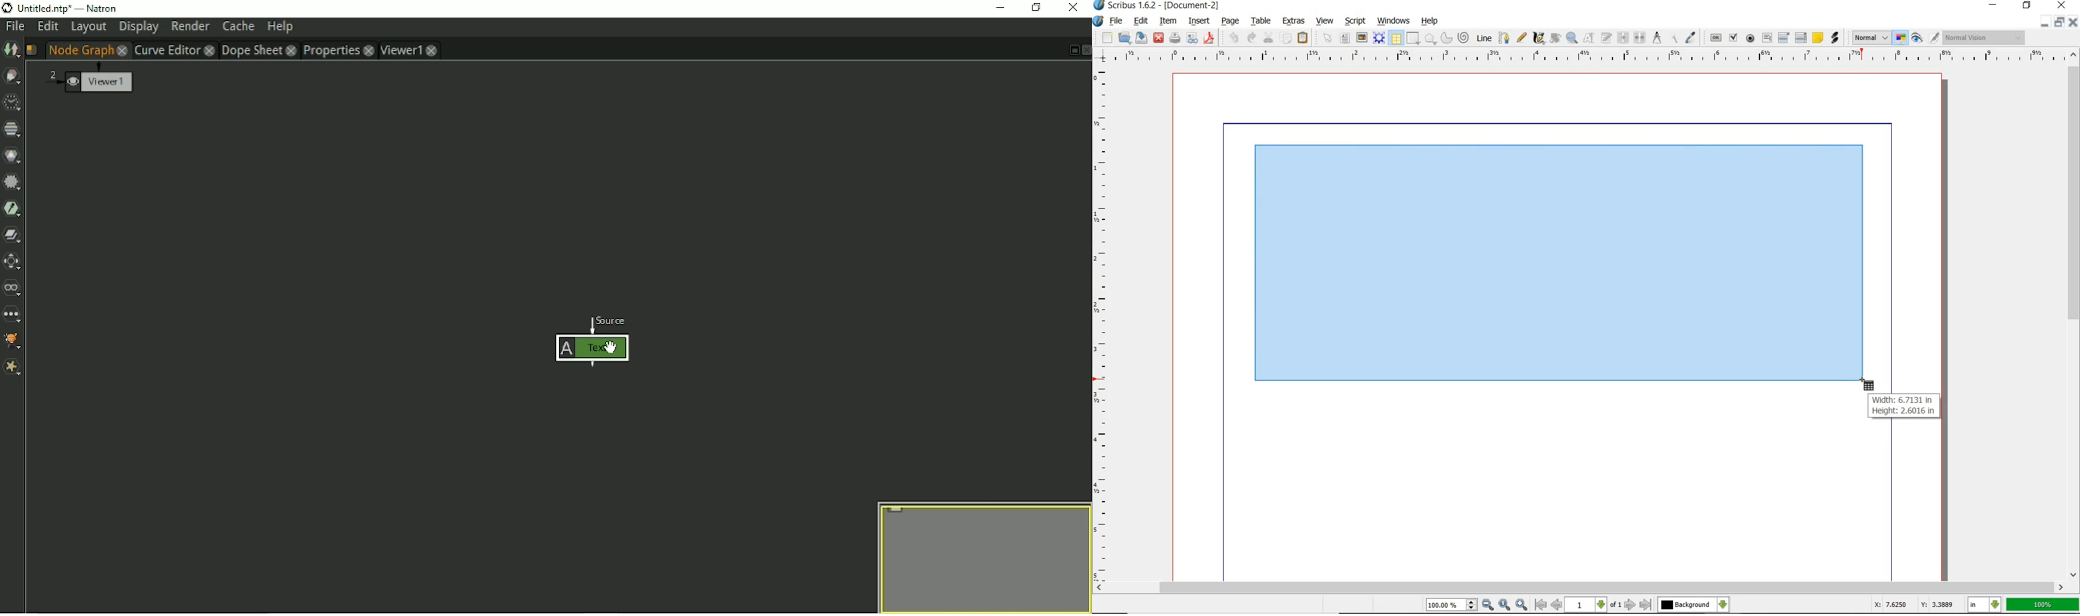 The width and height of the screenshot is (2100, 616). I want to click on save, so click(1141, 39).